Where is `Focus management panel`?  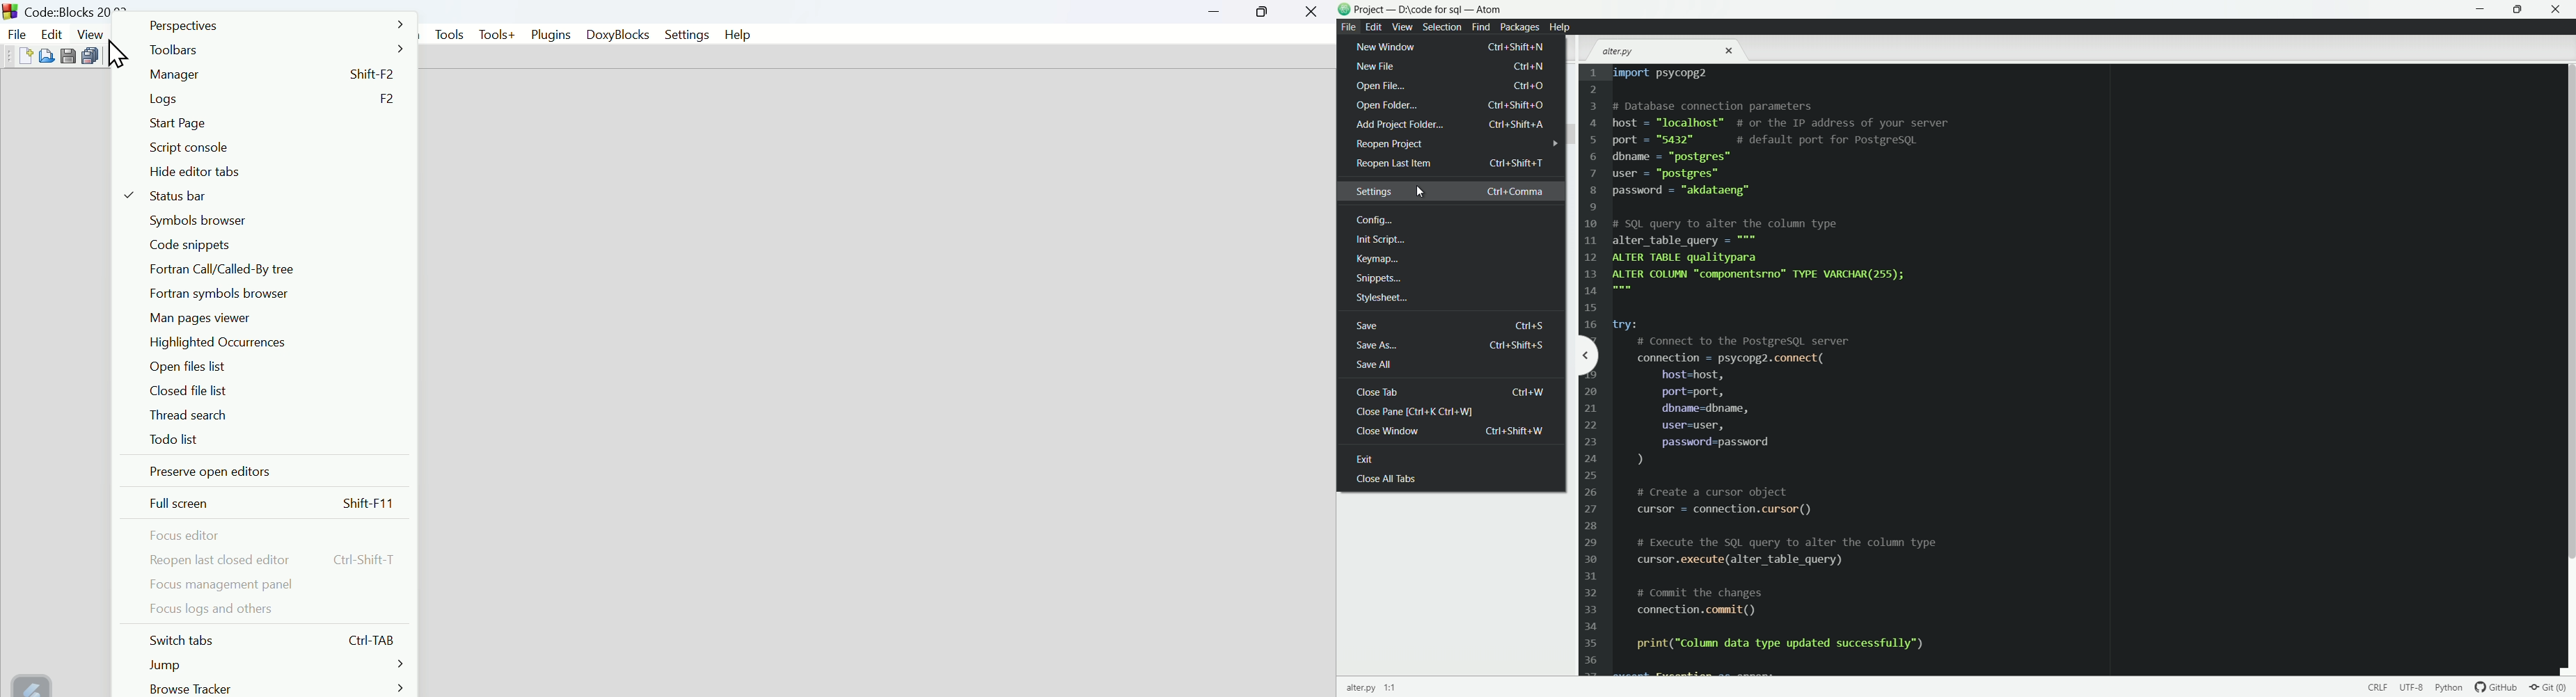
Focus management panel is located at coordinates (224, 586).